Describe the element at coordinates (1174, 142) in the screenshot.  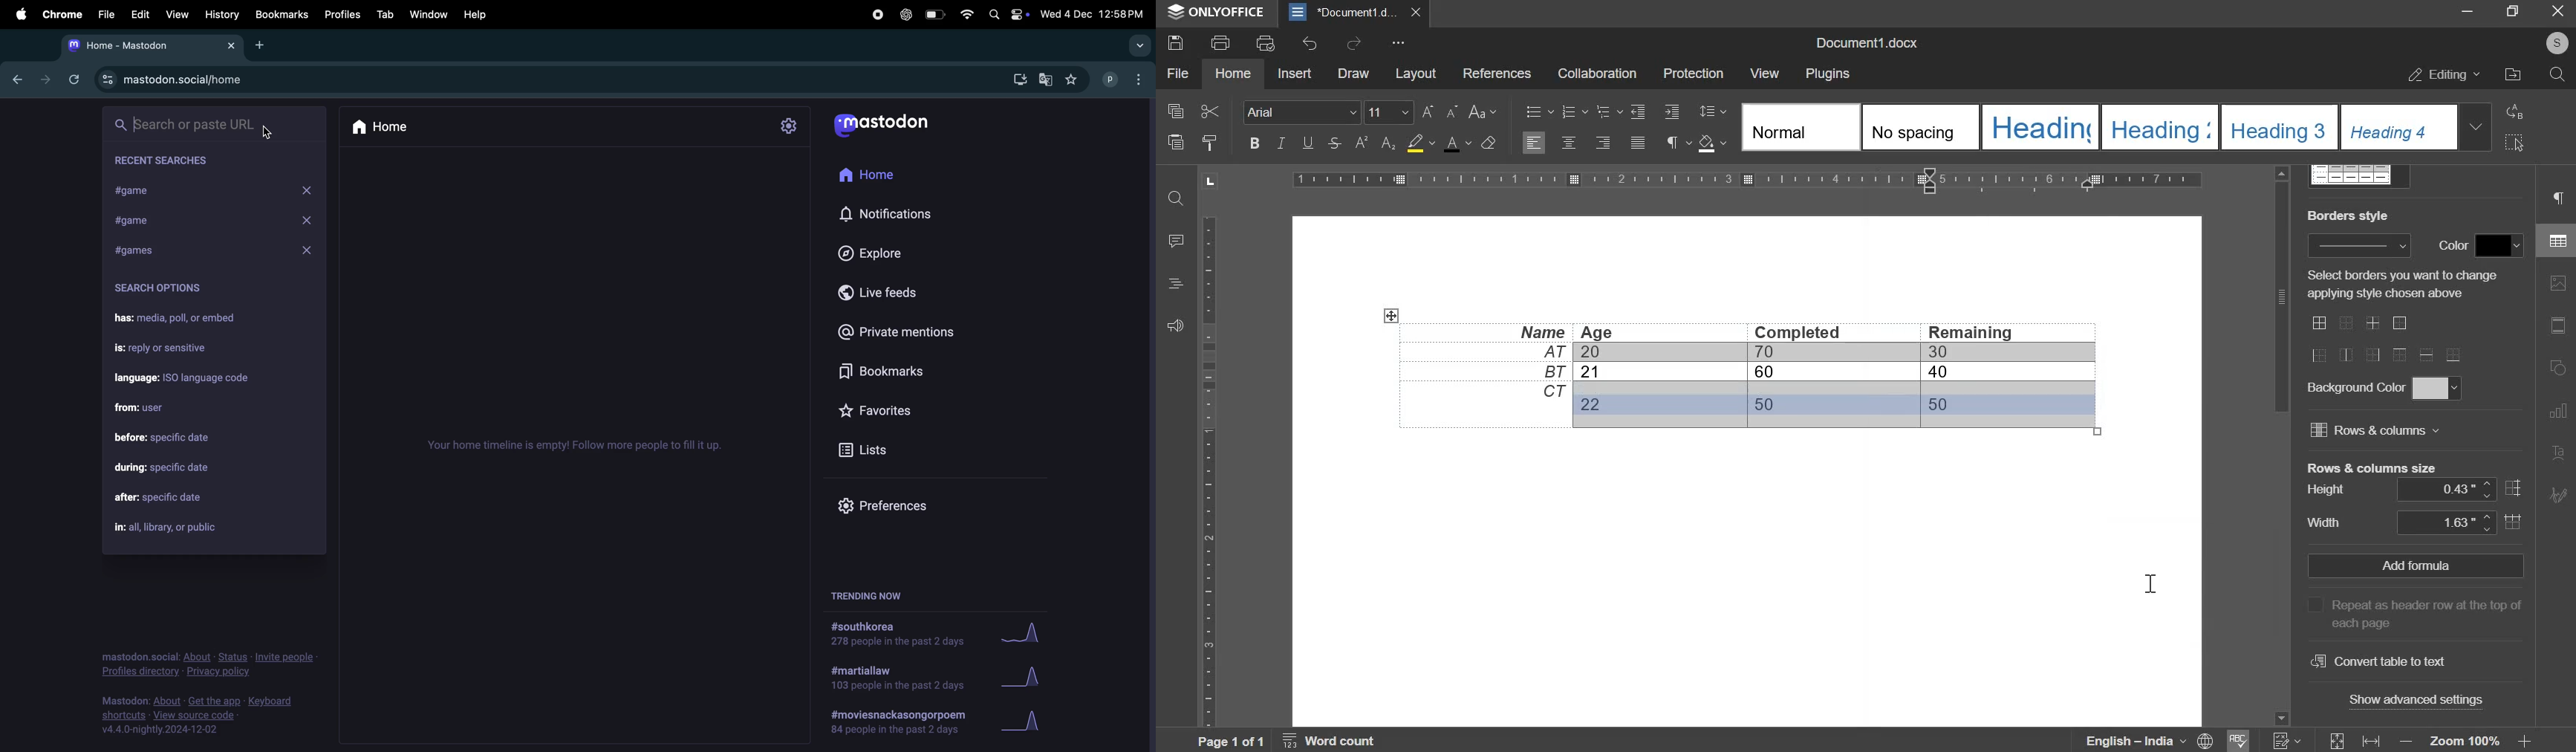
I see `paste` at that location.